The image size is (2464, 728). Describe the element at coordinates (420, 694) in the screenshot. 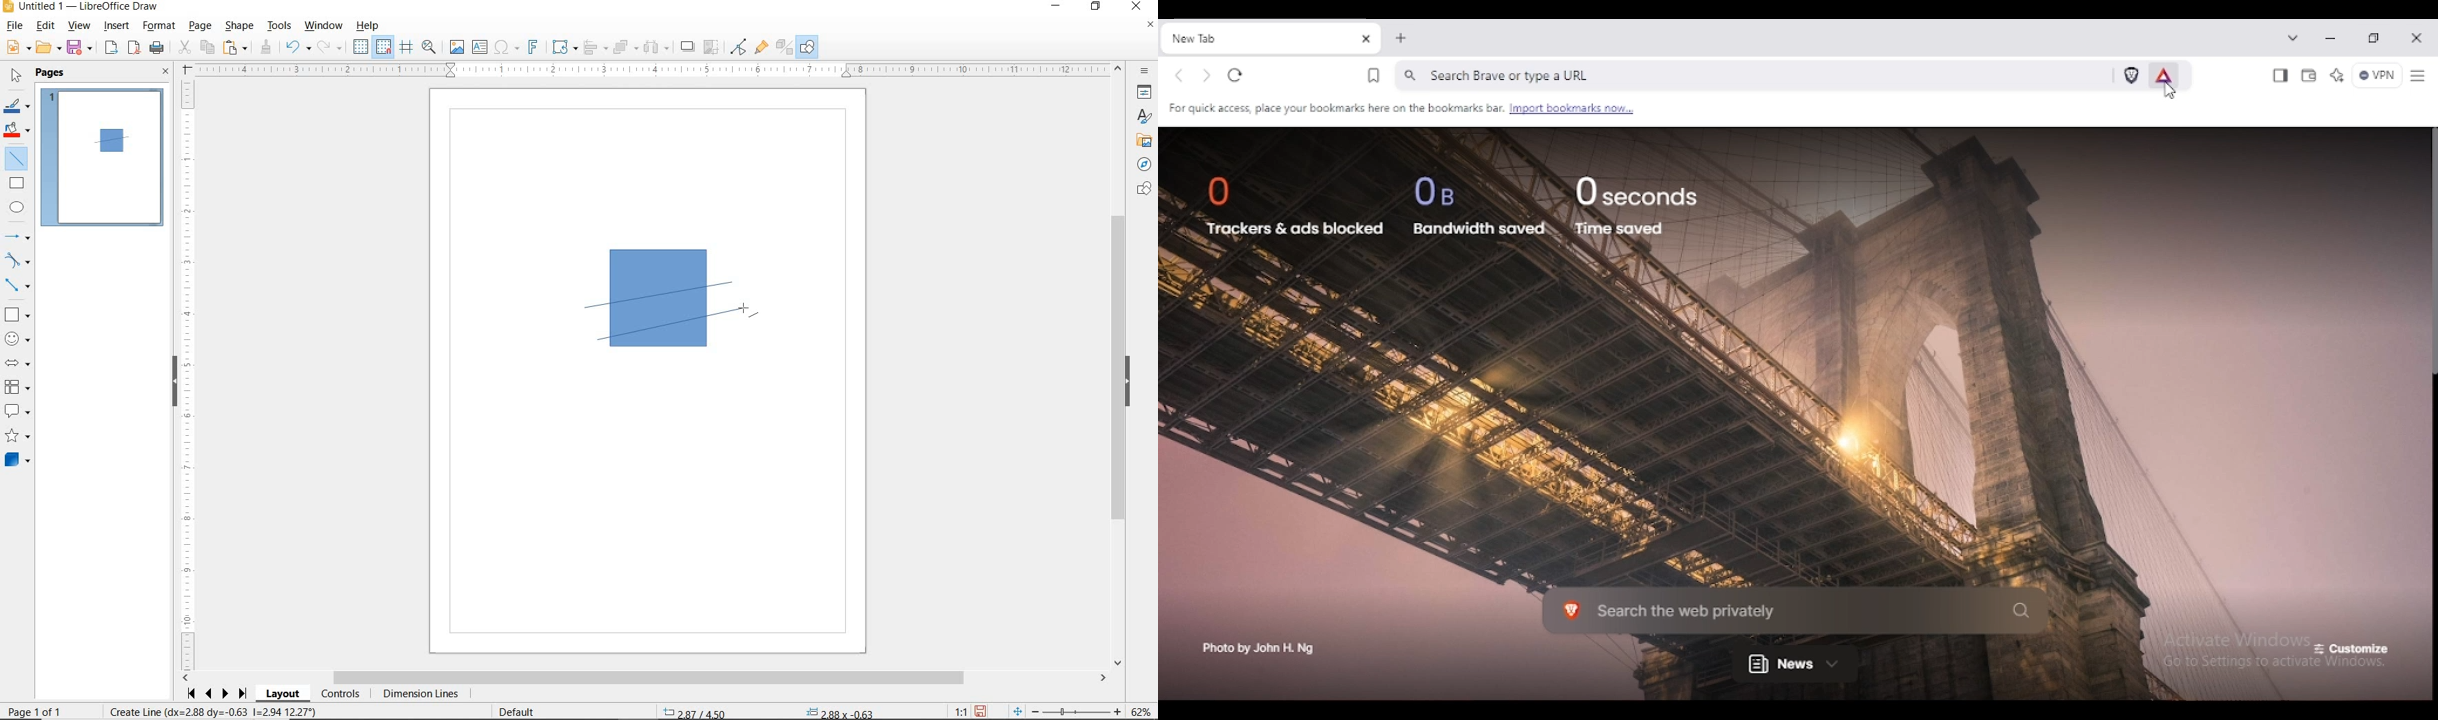

I see `DIMENSION LINES` at that location.